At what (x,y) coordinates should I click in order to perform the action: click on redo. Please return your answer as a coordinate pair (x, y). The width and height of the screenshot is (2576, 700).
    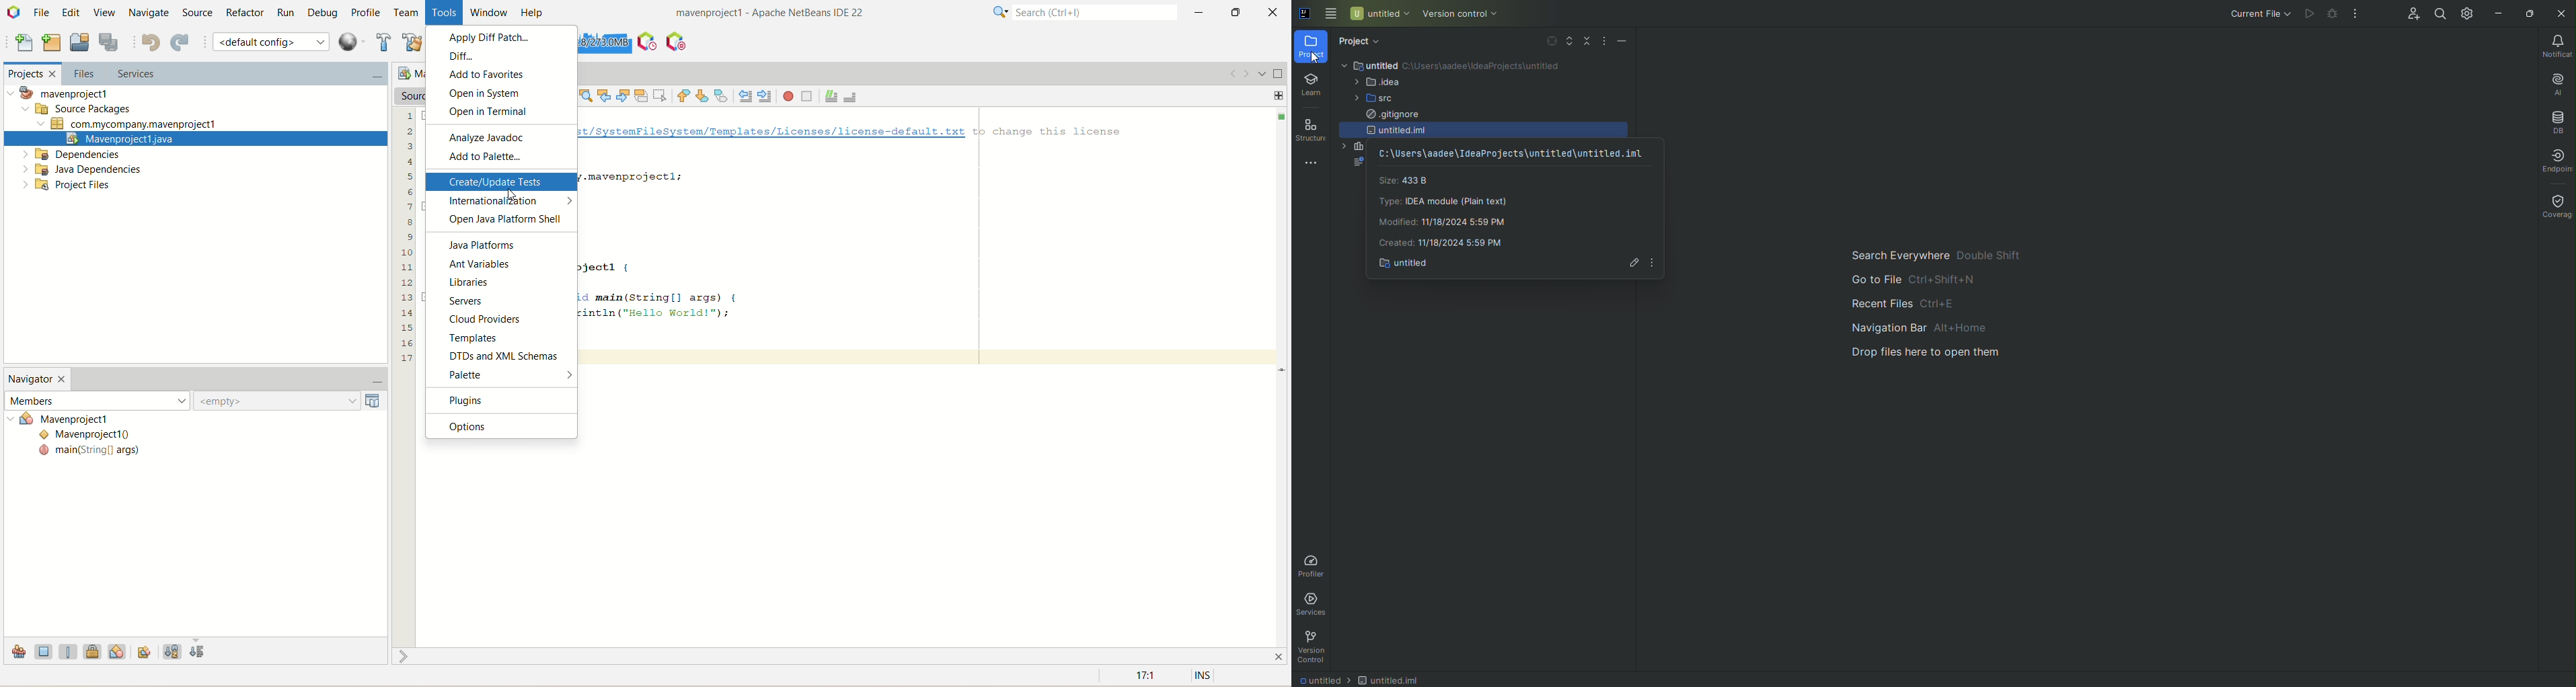
    Looking at the image, I should click on (182, 44).